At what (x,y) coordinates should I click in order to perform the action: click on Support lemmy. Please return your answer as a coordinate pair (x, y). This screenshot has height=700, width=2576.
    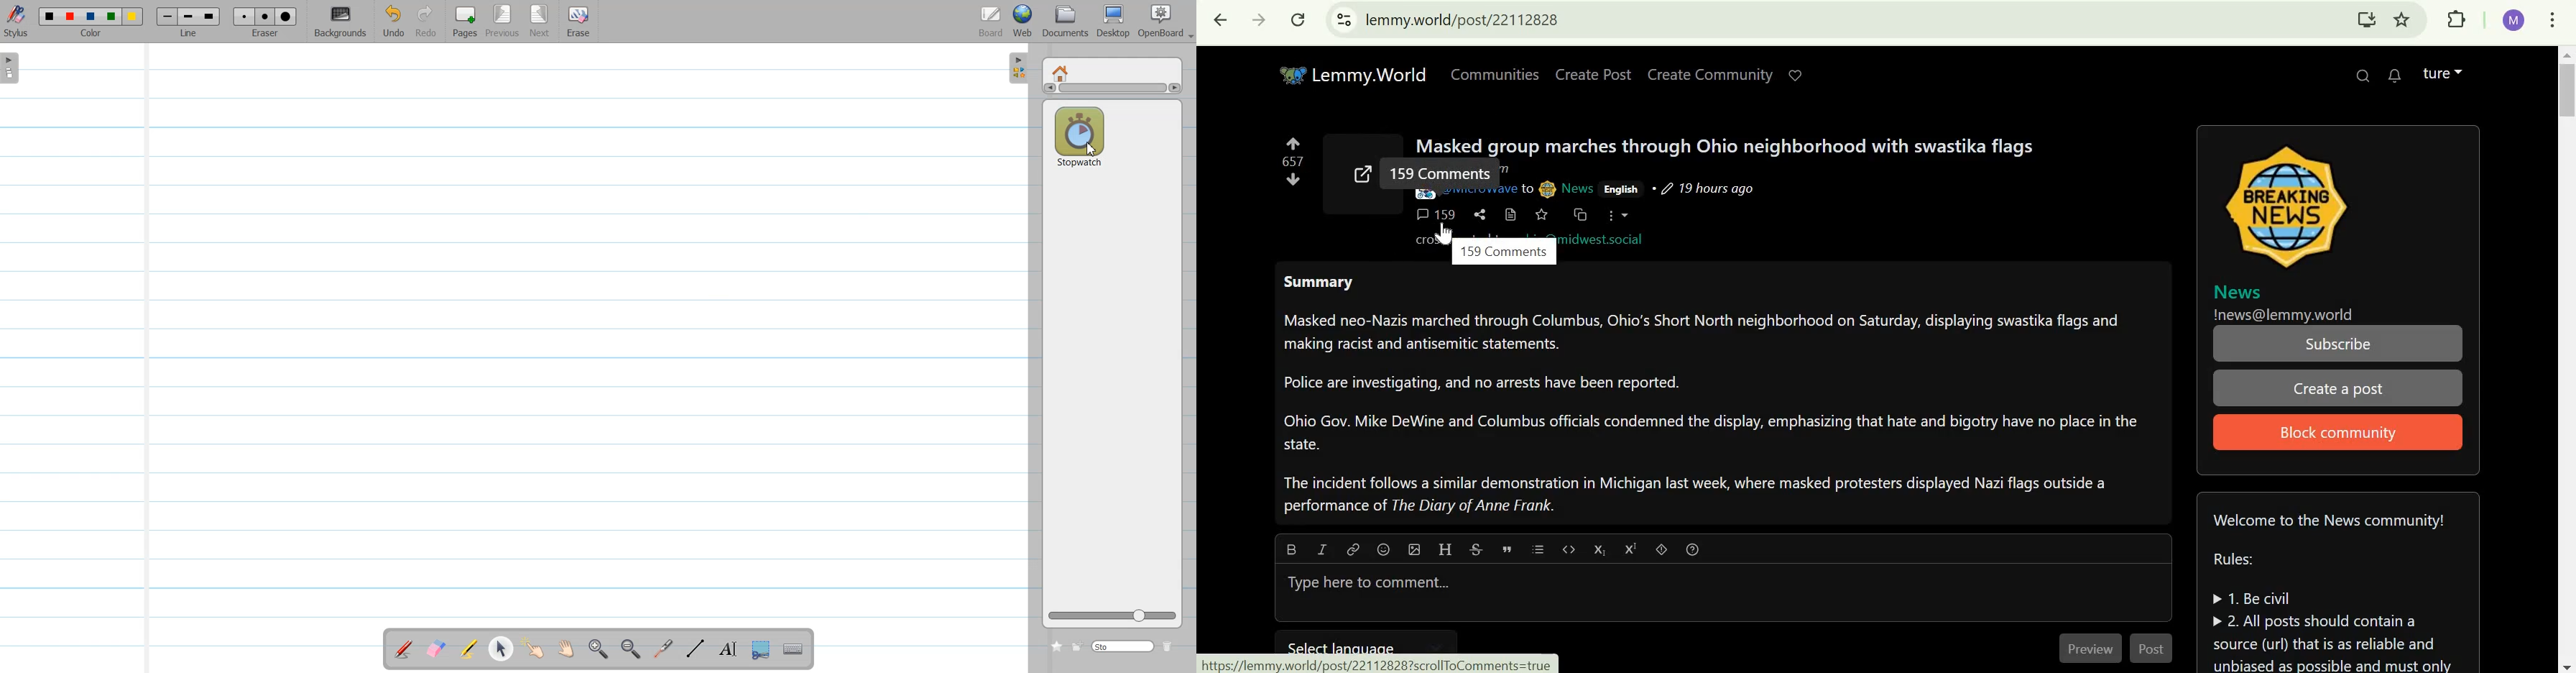
    Looking at the image, I should click on (1796, 75).